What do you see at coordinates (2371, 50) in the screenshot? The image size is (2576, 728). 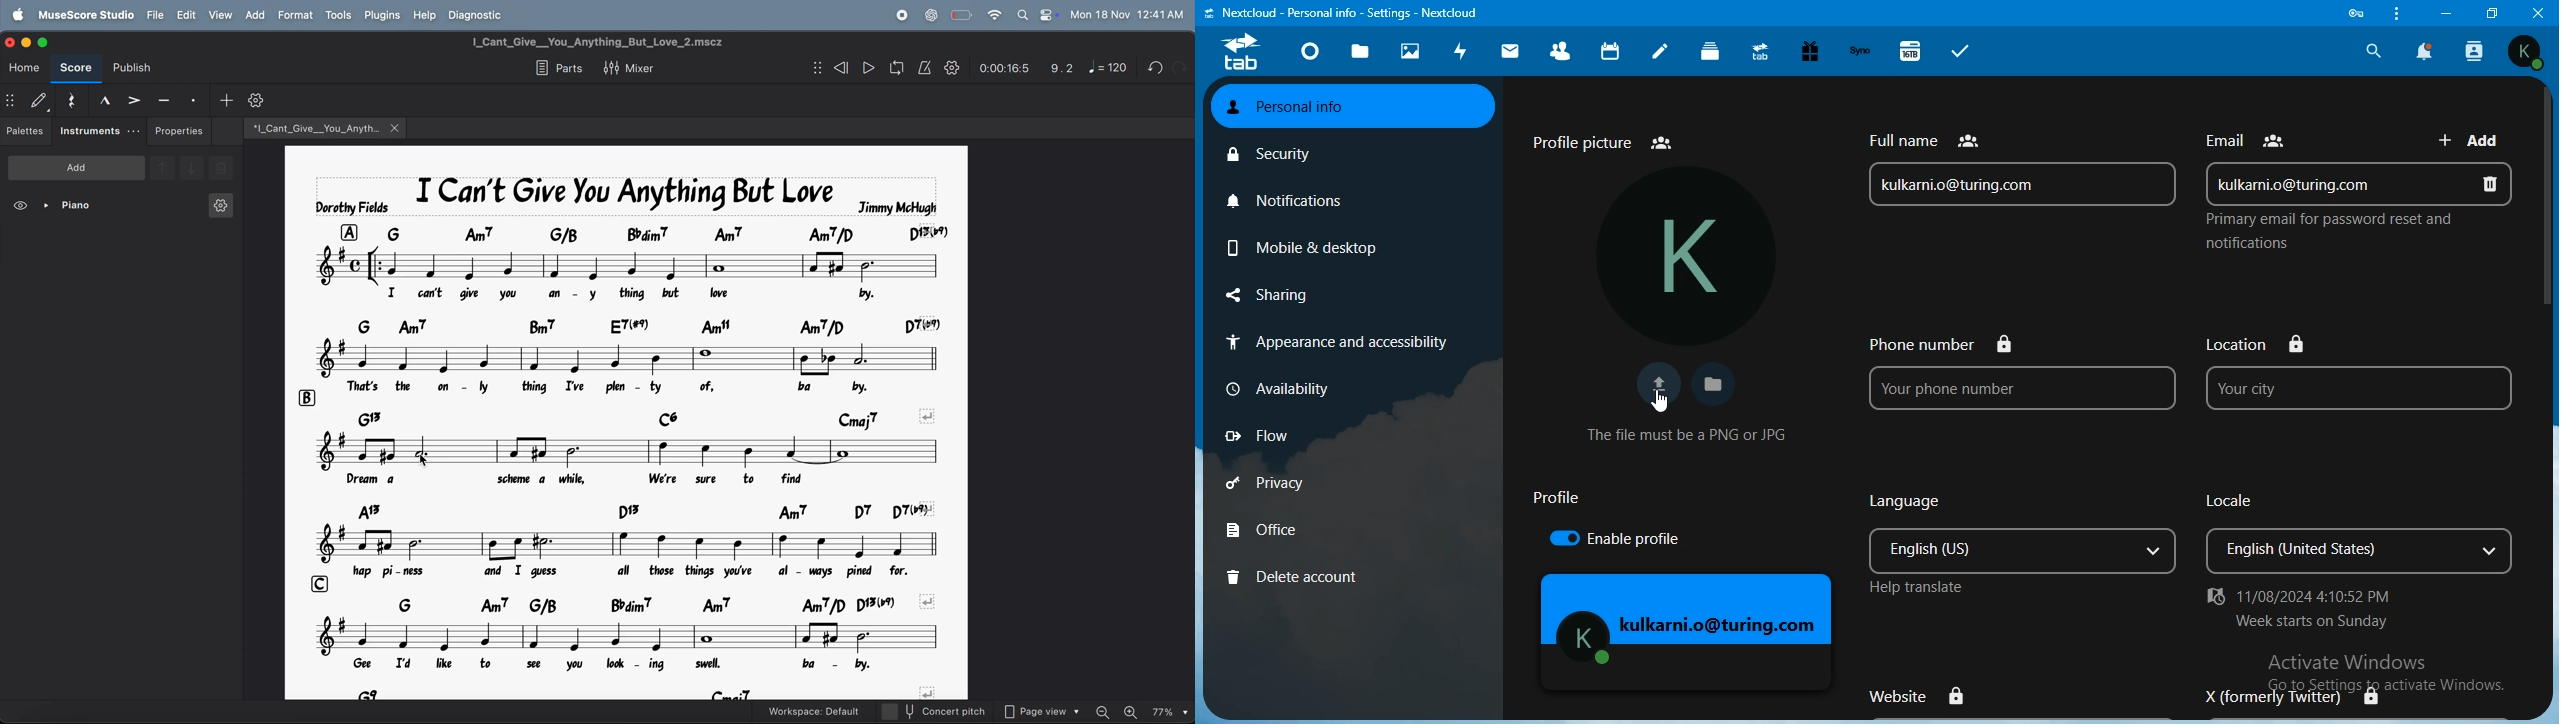 I see `search` at bounding box center [2371, 50].